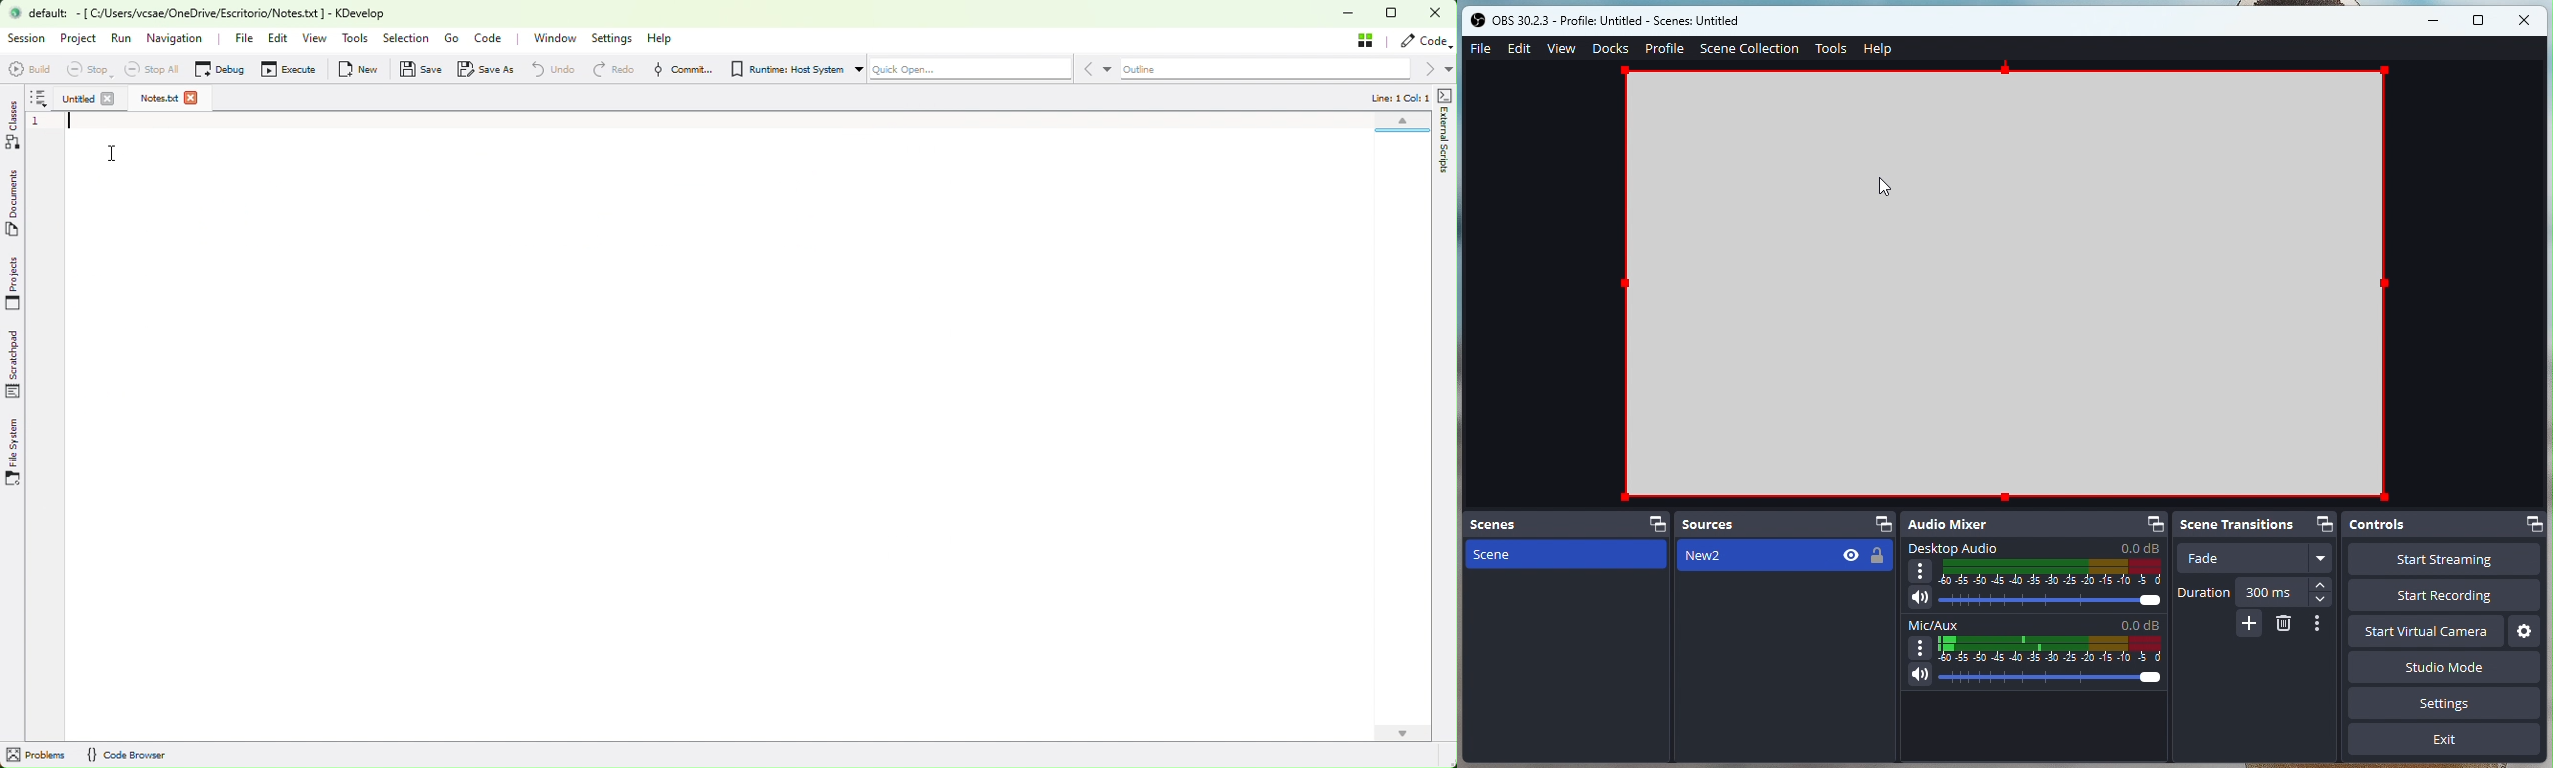 The image size is (2576, 784). I want to click on Help, so click(1877, 50).